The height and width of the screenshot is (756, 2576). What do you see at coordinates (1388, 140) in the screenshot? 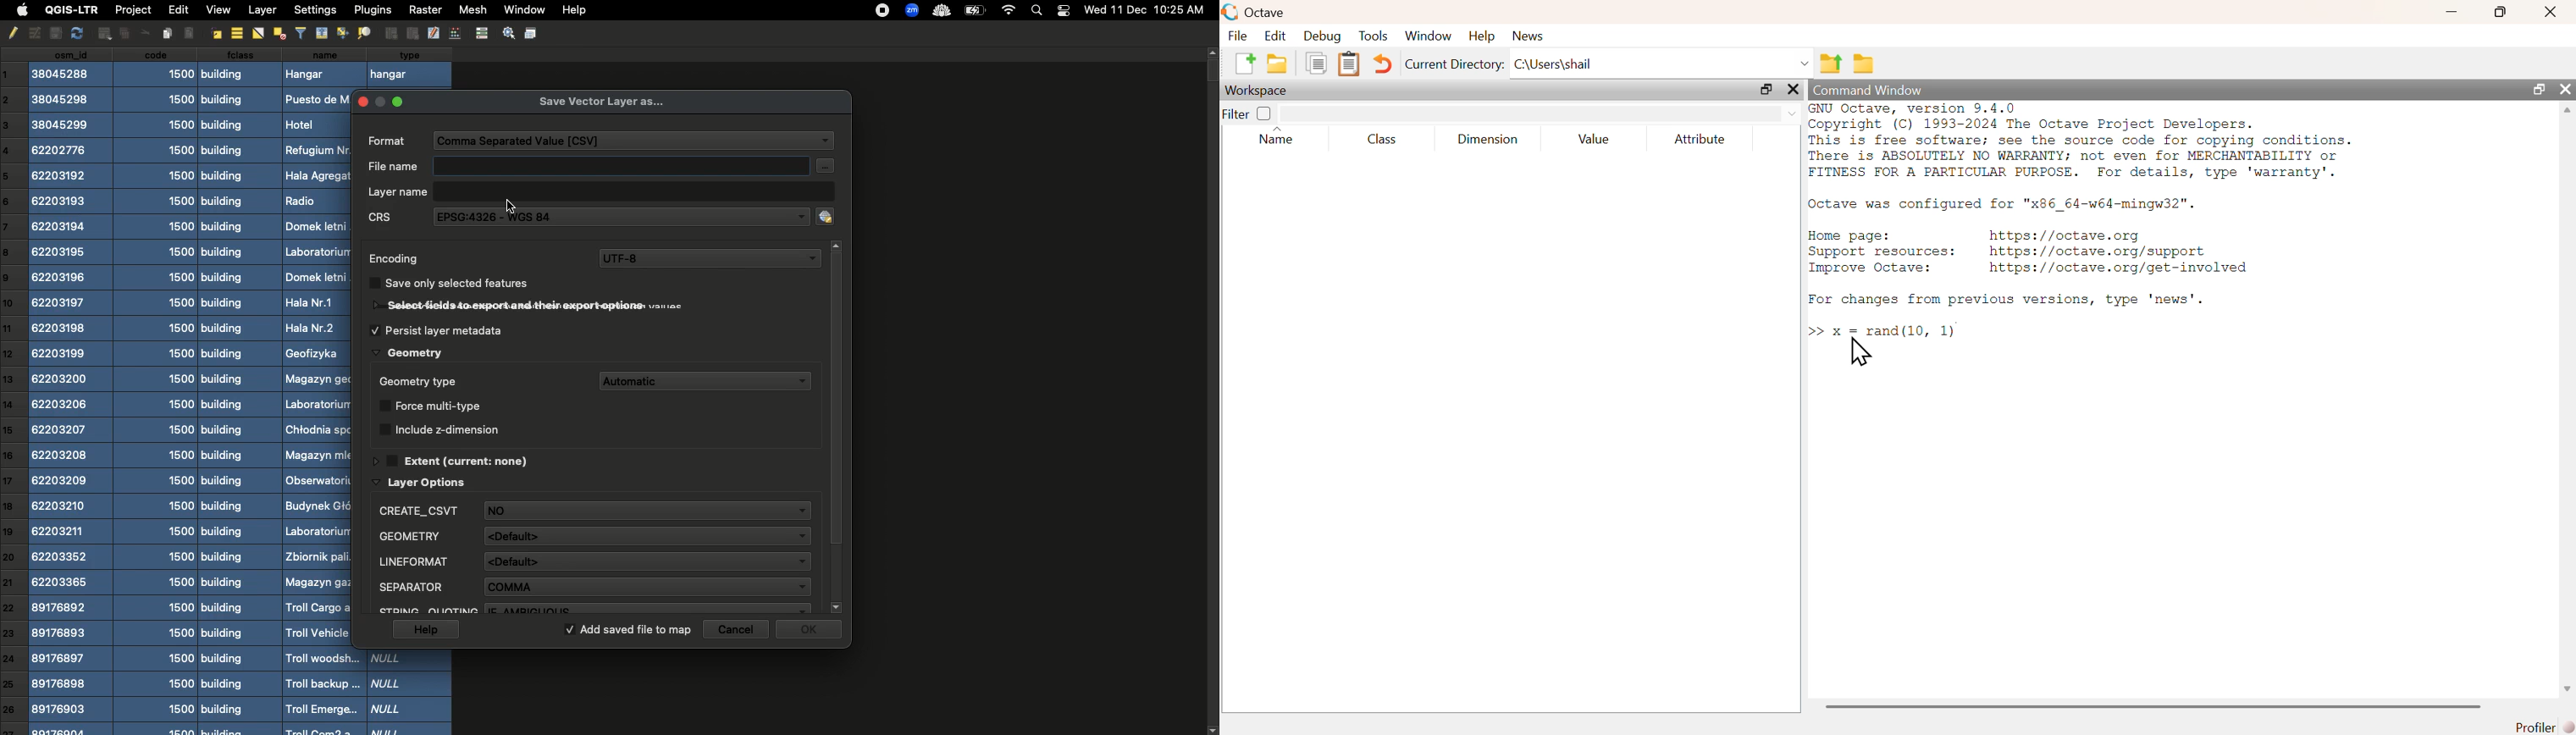
I see `Class` at bounding box center [1388, 140].